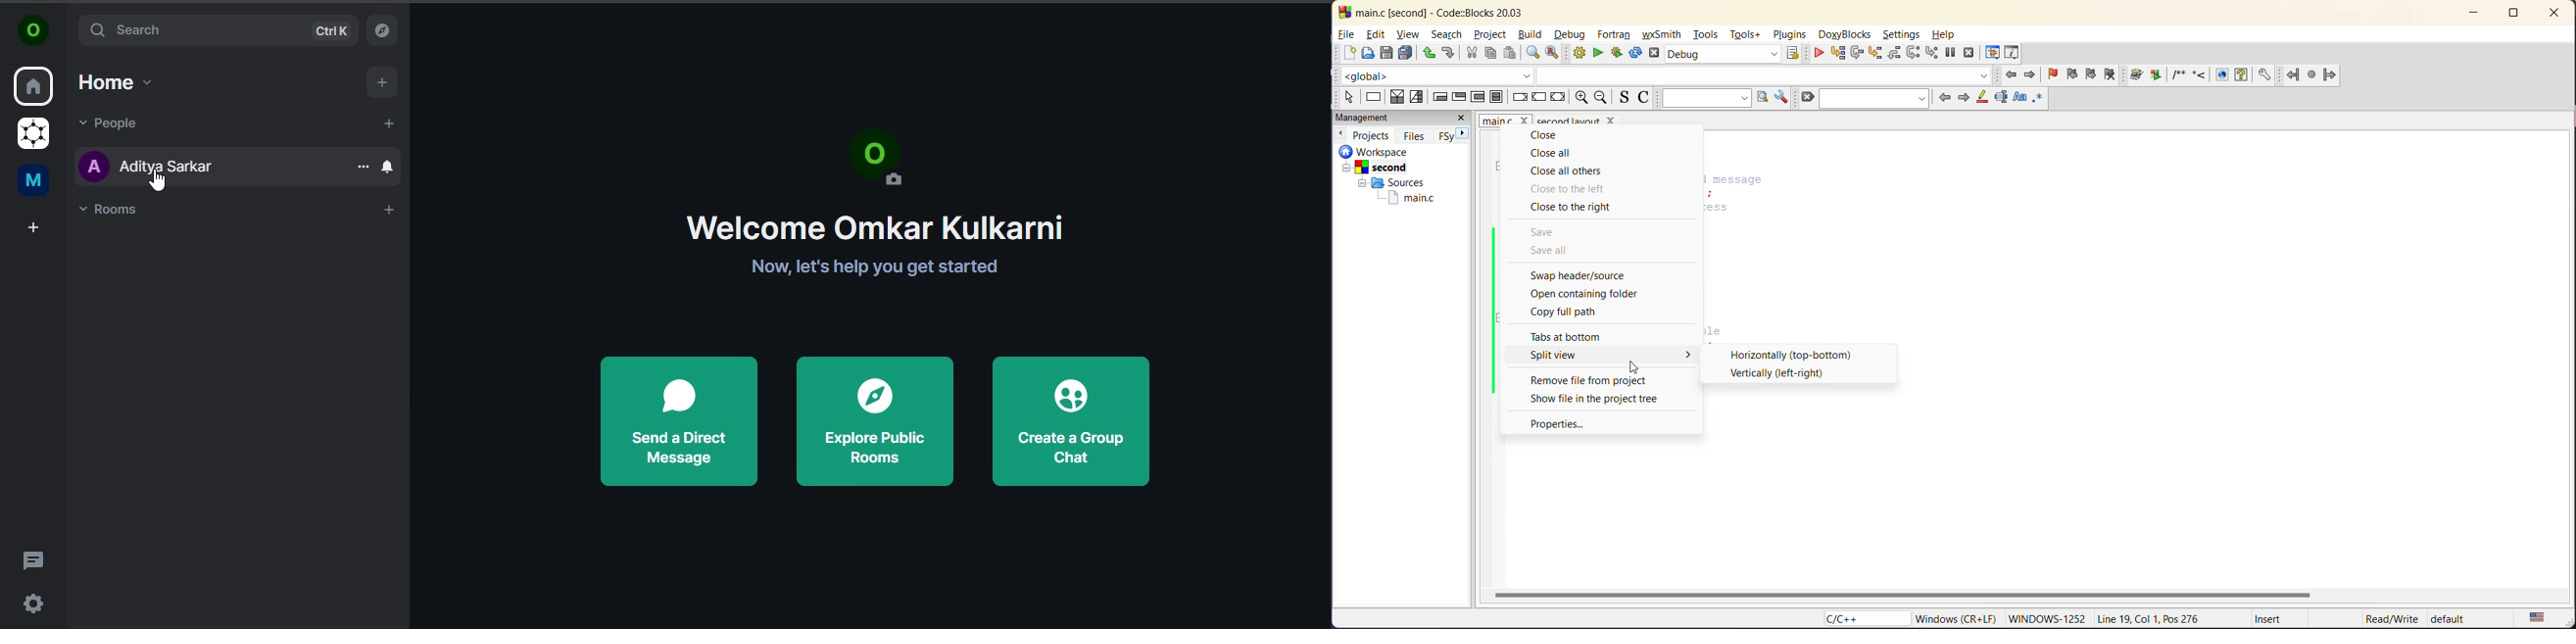 This screenshot has height=644, width=2576. Describe the element at coordinates (2556, 14) in the screenshot. I see `close` at that location.